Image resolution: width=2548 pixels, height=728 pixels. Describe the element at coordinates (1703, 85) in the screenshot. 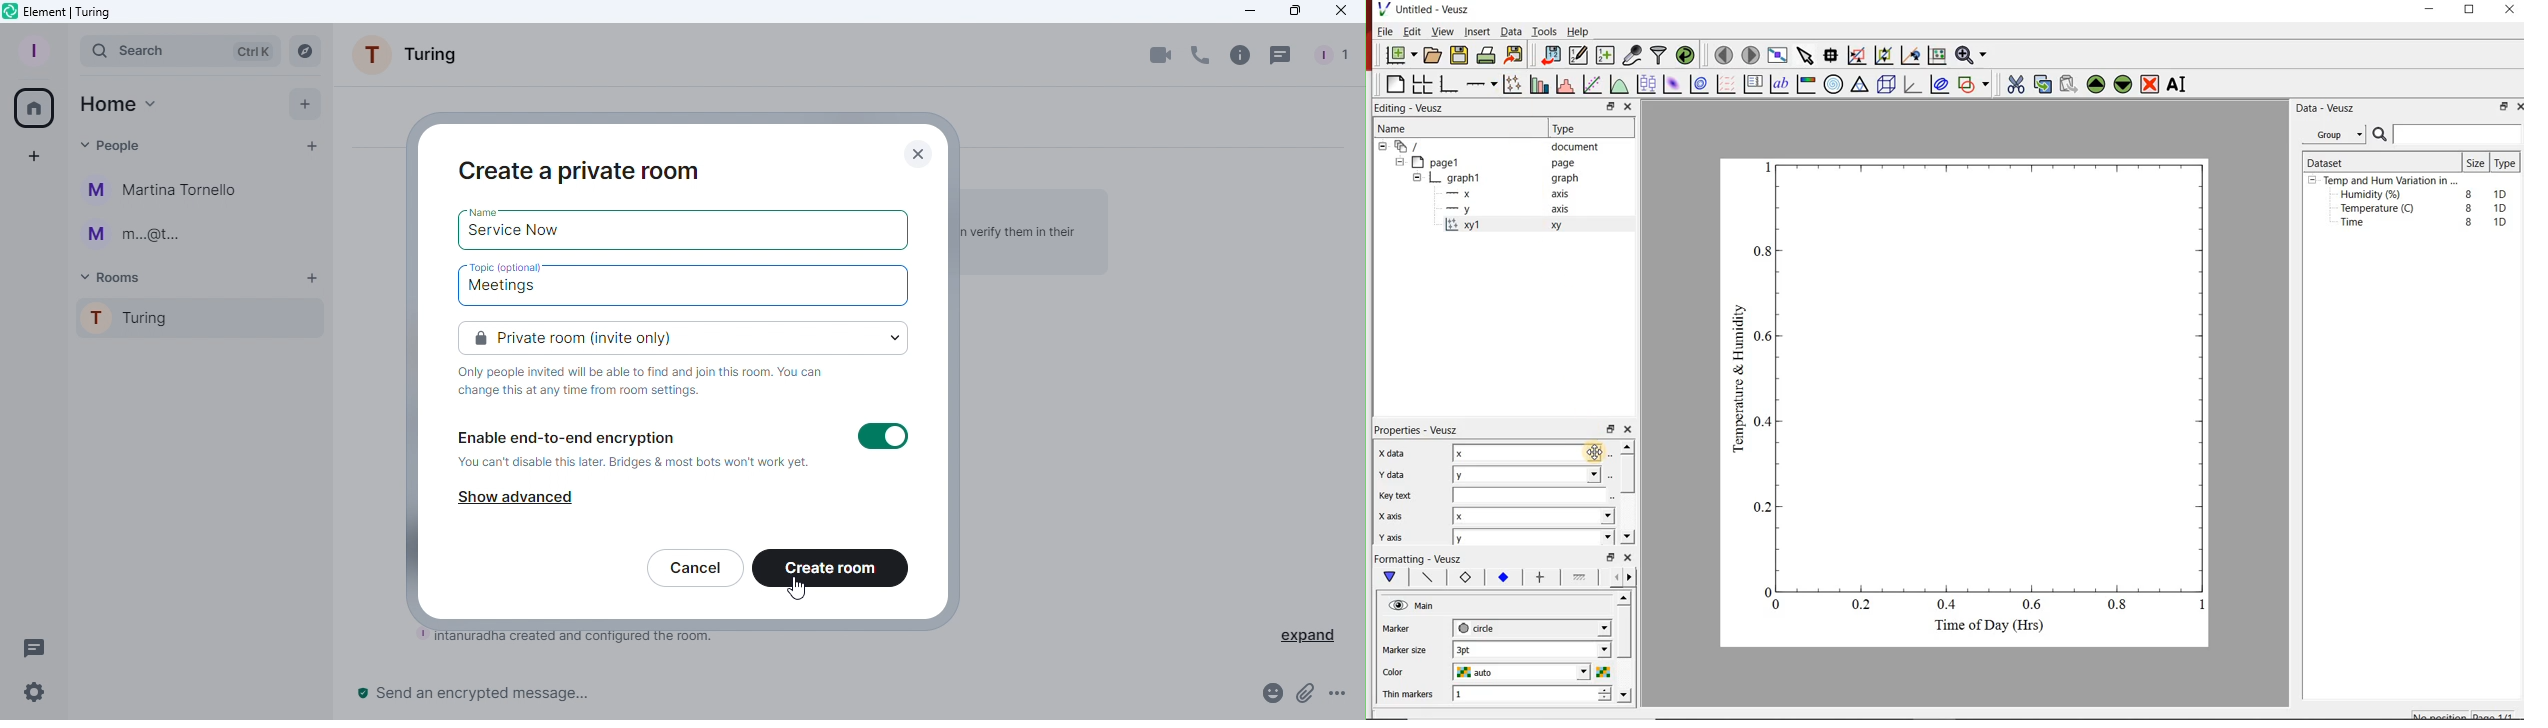

I see `plot a 2d dataset as contours` at that location.